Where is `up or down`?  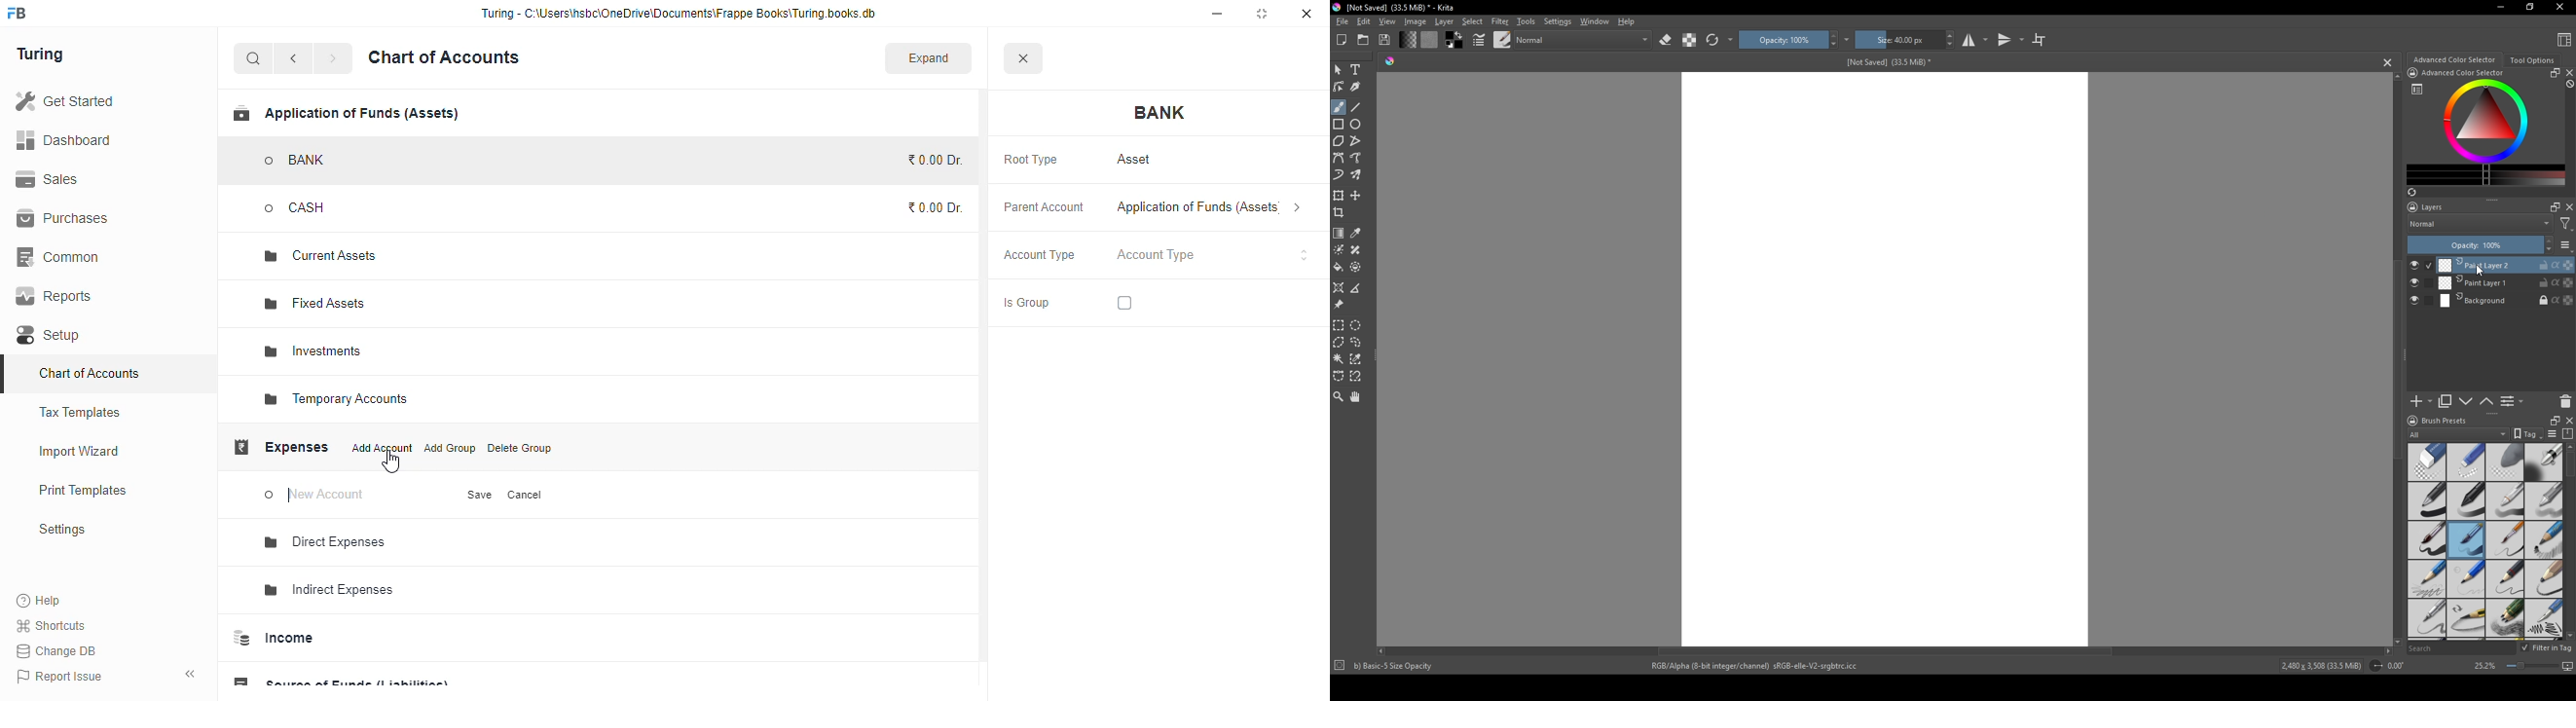
up or down is located at coordinates (2487, 401).